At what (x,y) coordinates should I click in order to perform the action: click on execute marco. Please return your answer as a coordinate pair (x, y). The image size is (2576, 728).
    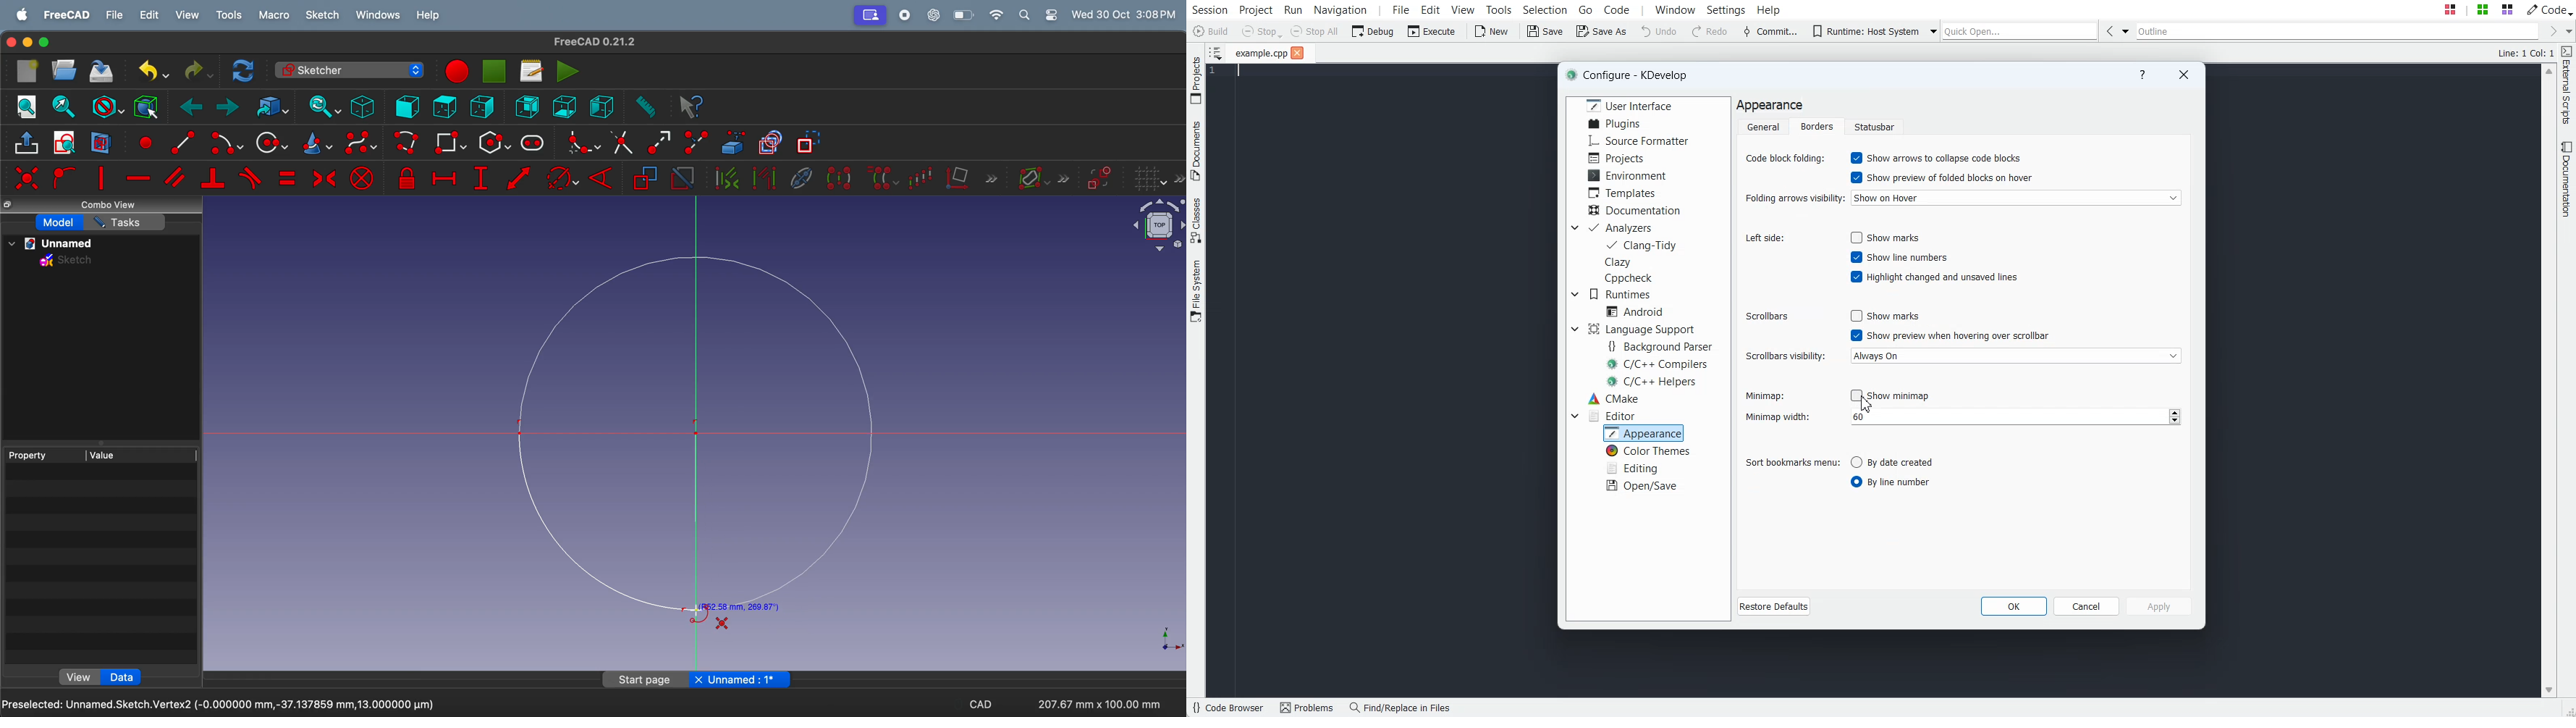
    Looking at the image, I should click on (568, 71).